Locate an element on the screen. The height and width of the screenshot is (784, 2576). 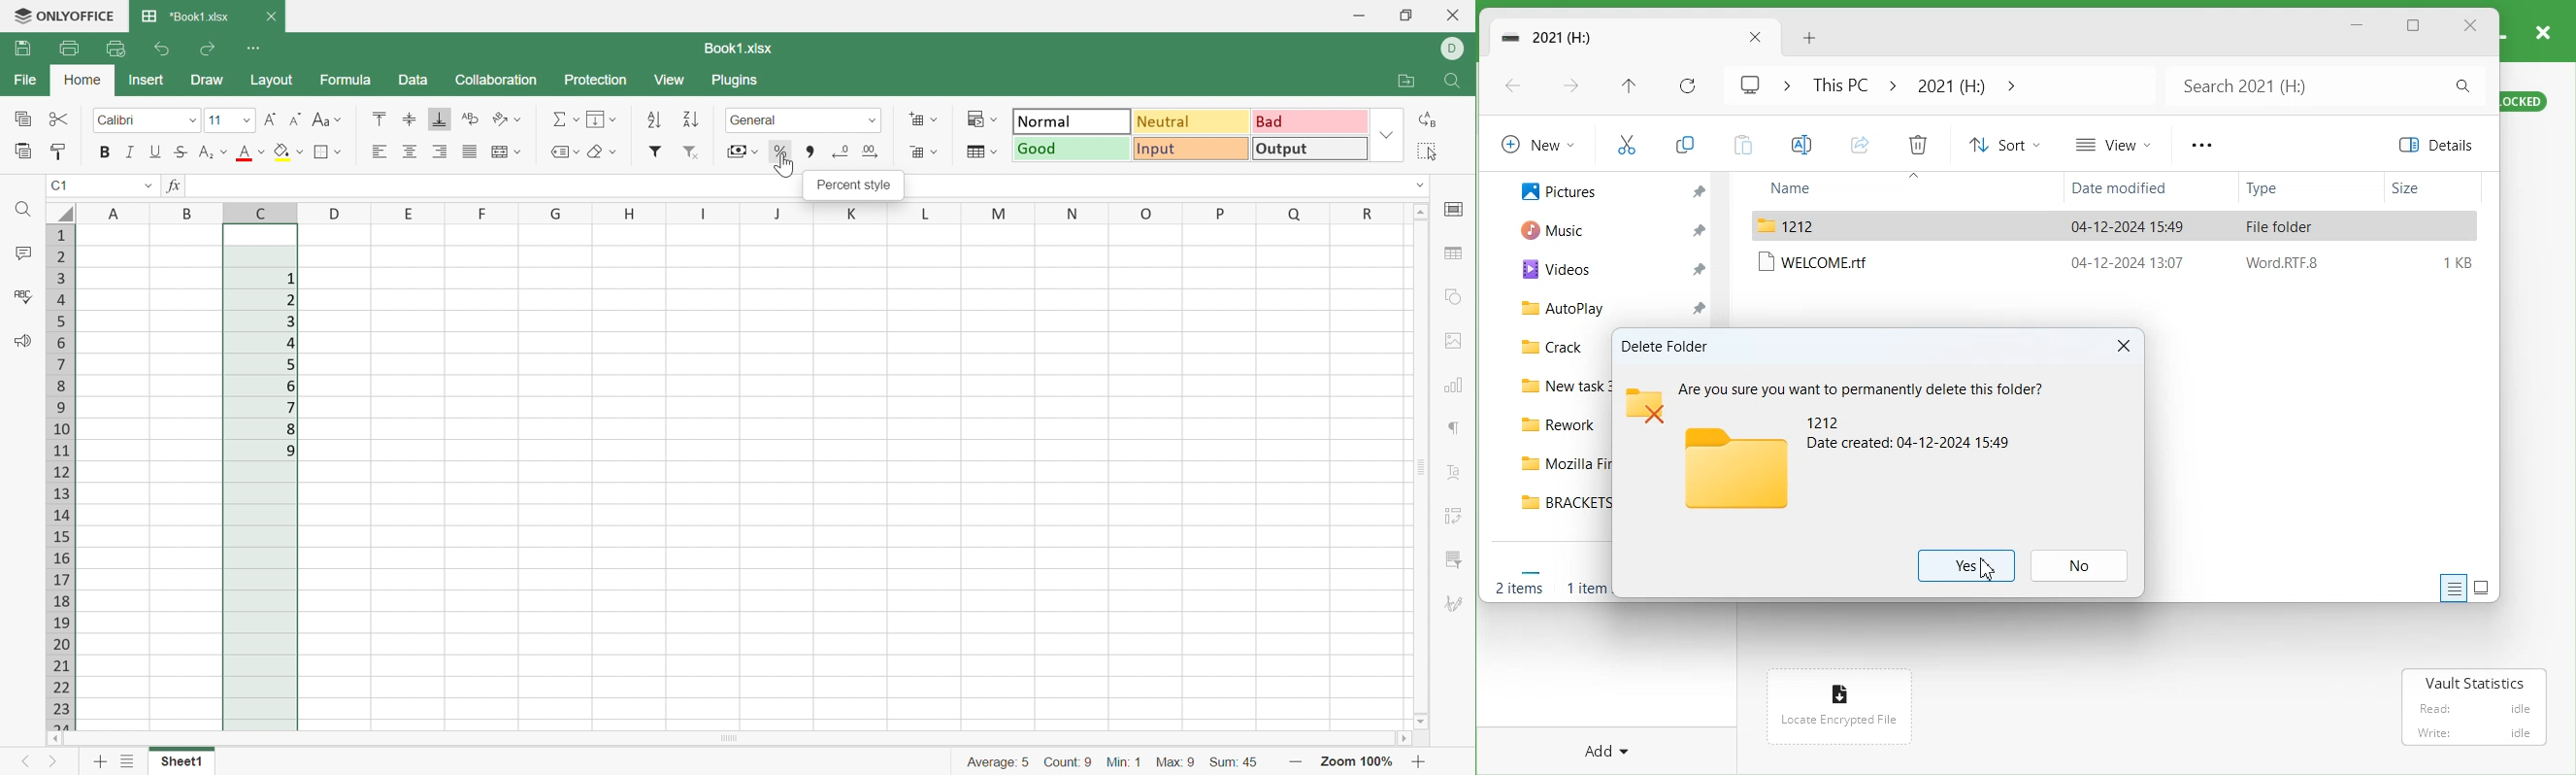
Copy Style is located at coordinates (57, 151).